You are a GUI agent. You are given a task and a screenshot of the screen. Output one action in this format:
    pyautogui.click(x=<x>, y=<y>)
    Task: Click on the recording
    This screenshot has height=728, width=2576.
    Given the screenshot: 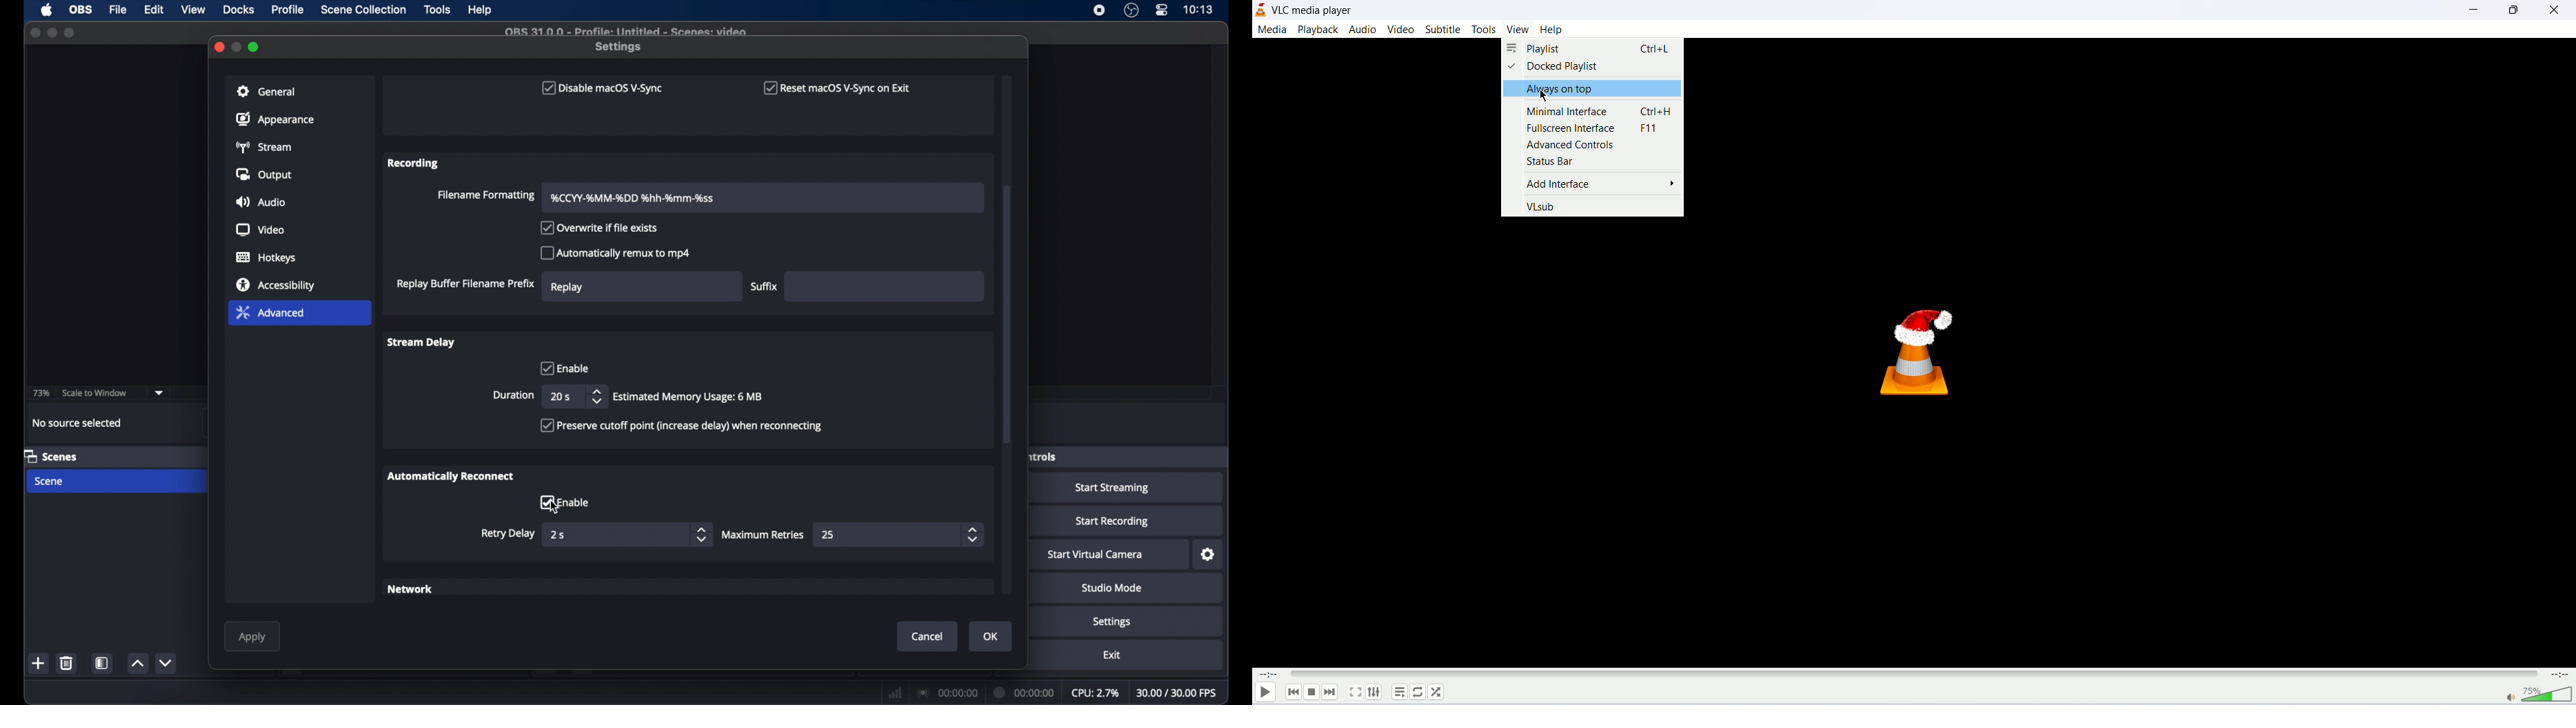 What is the action you would take?
    pyautogui.click(x=414, y=163)
    